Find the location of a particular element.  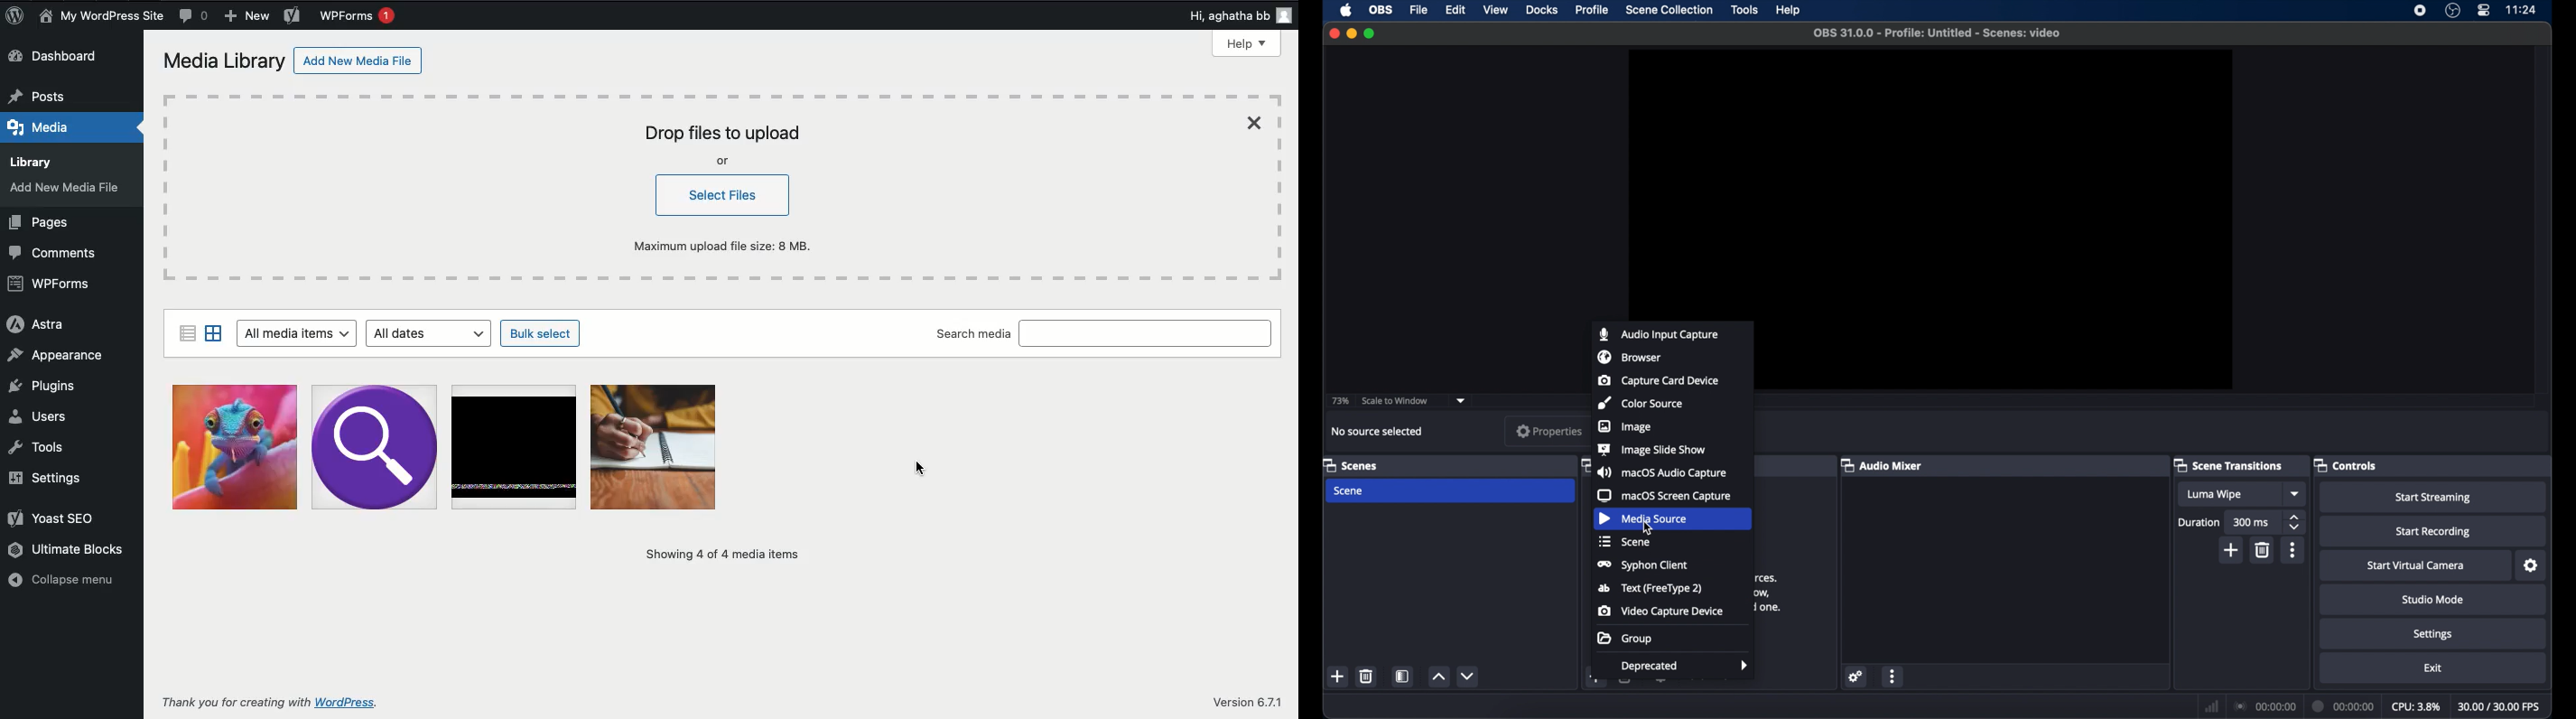

Media is located at coordinates (44, 125).